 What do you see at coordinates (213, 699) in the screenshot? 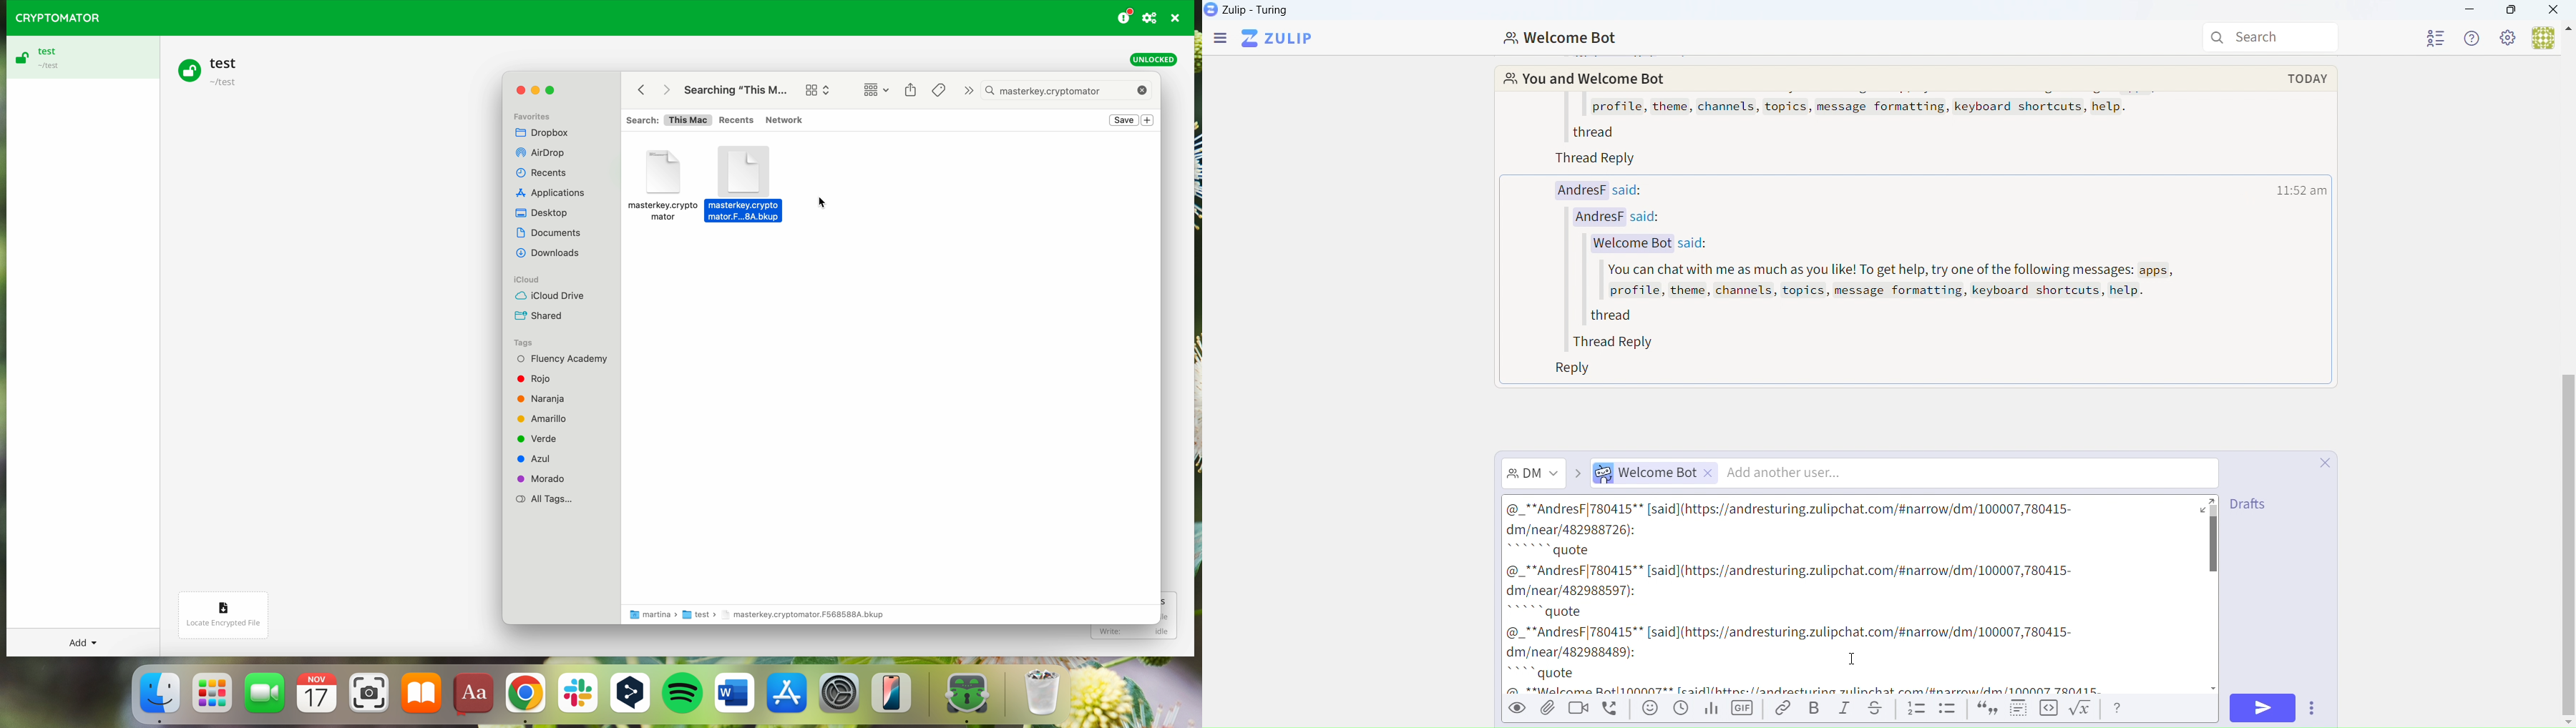
I see `launchpad` at bounding box center [213, 699].